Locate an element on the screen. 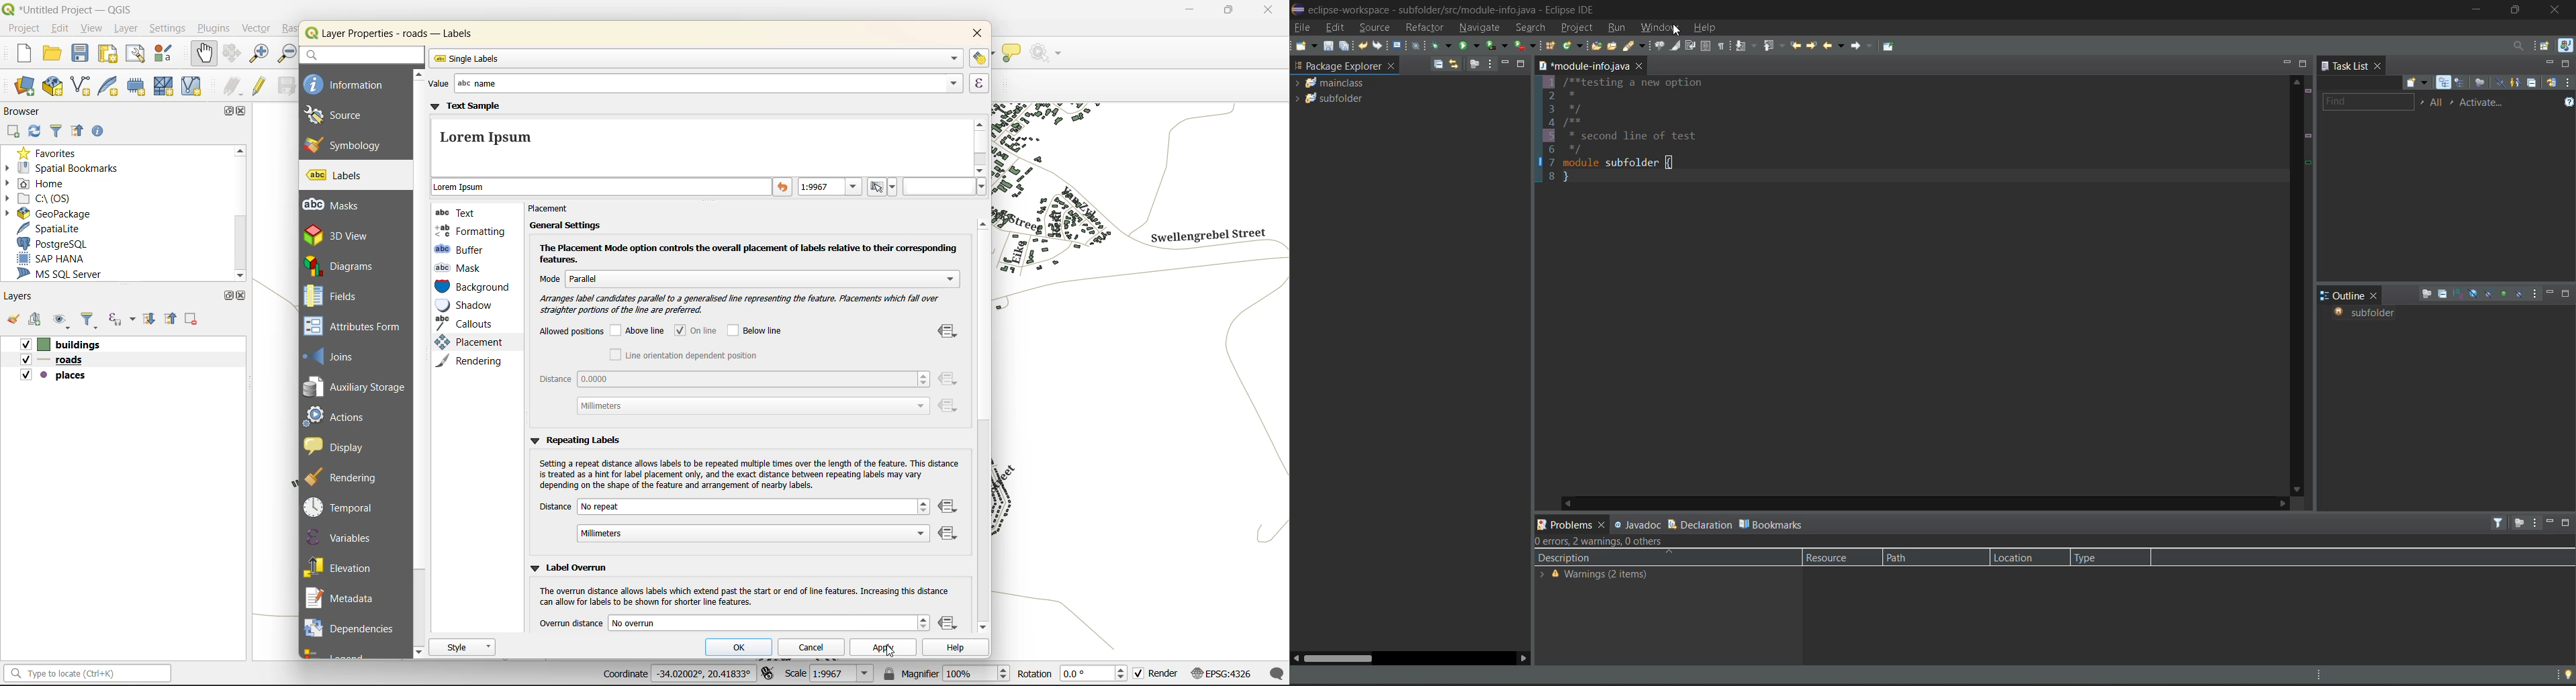  line details is located at coordinates (2311, 151).